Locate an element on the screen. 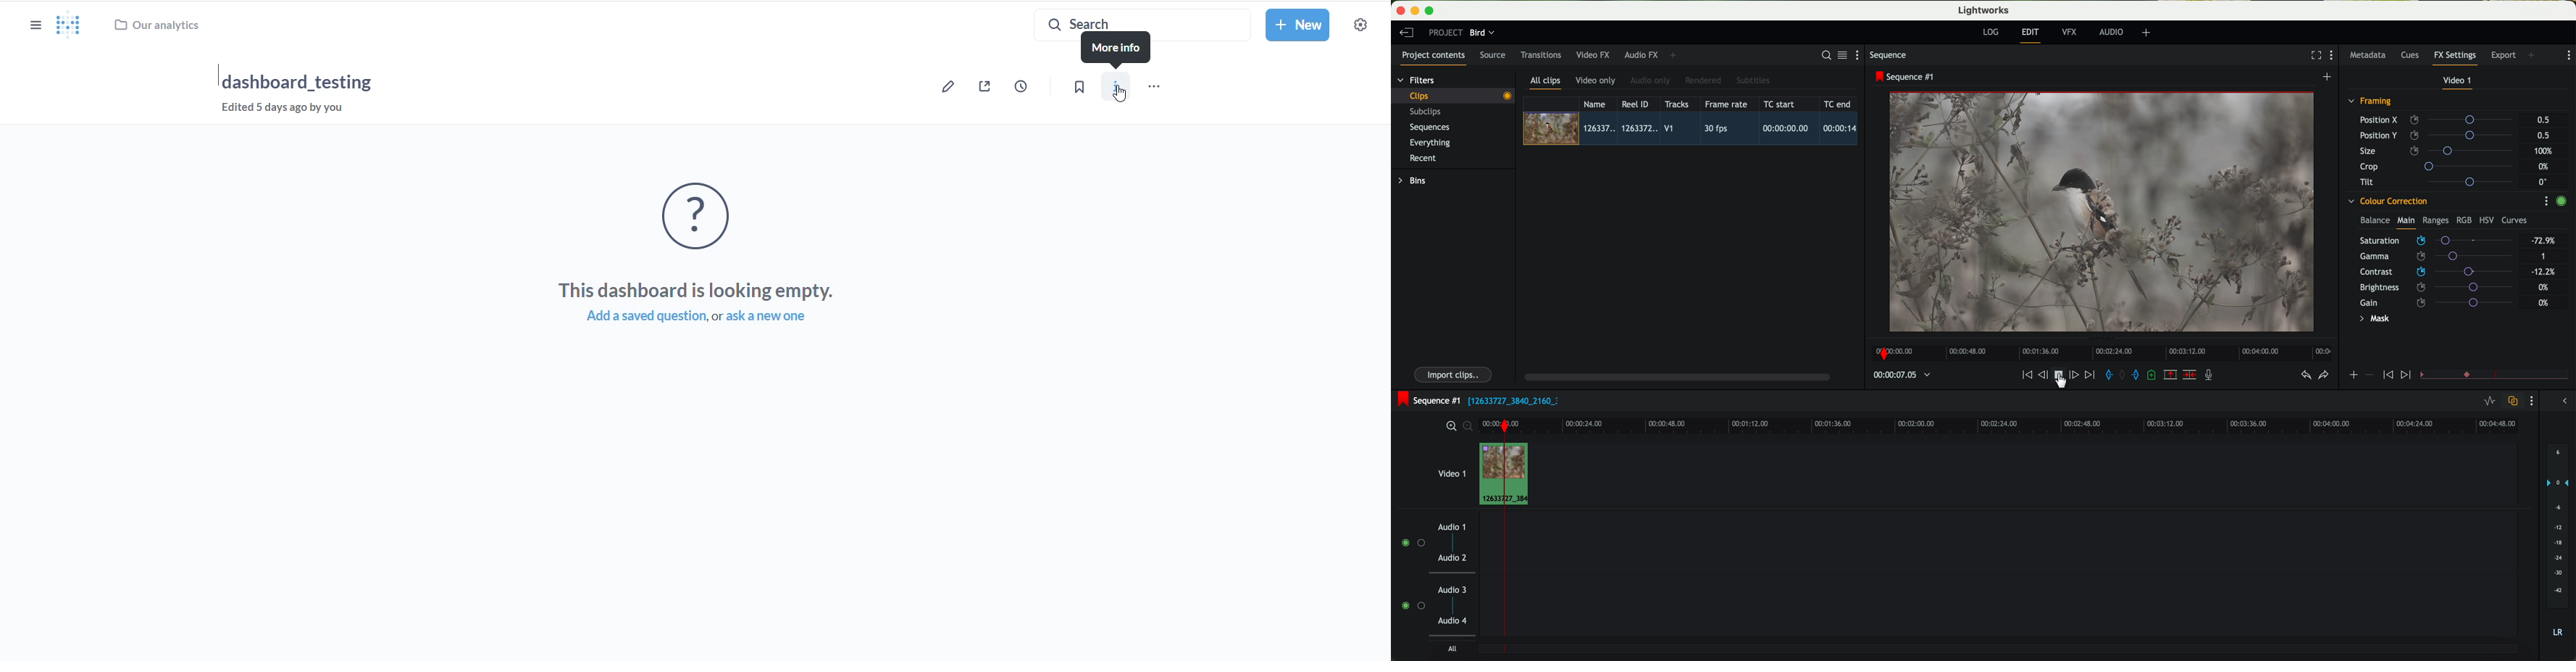 The image size is (2576, 672). time bar is located at coordinates (1504, 538).